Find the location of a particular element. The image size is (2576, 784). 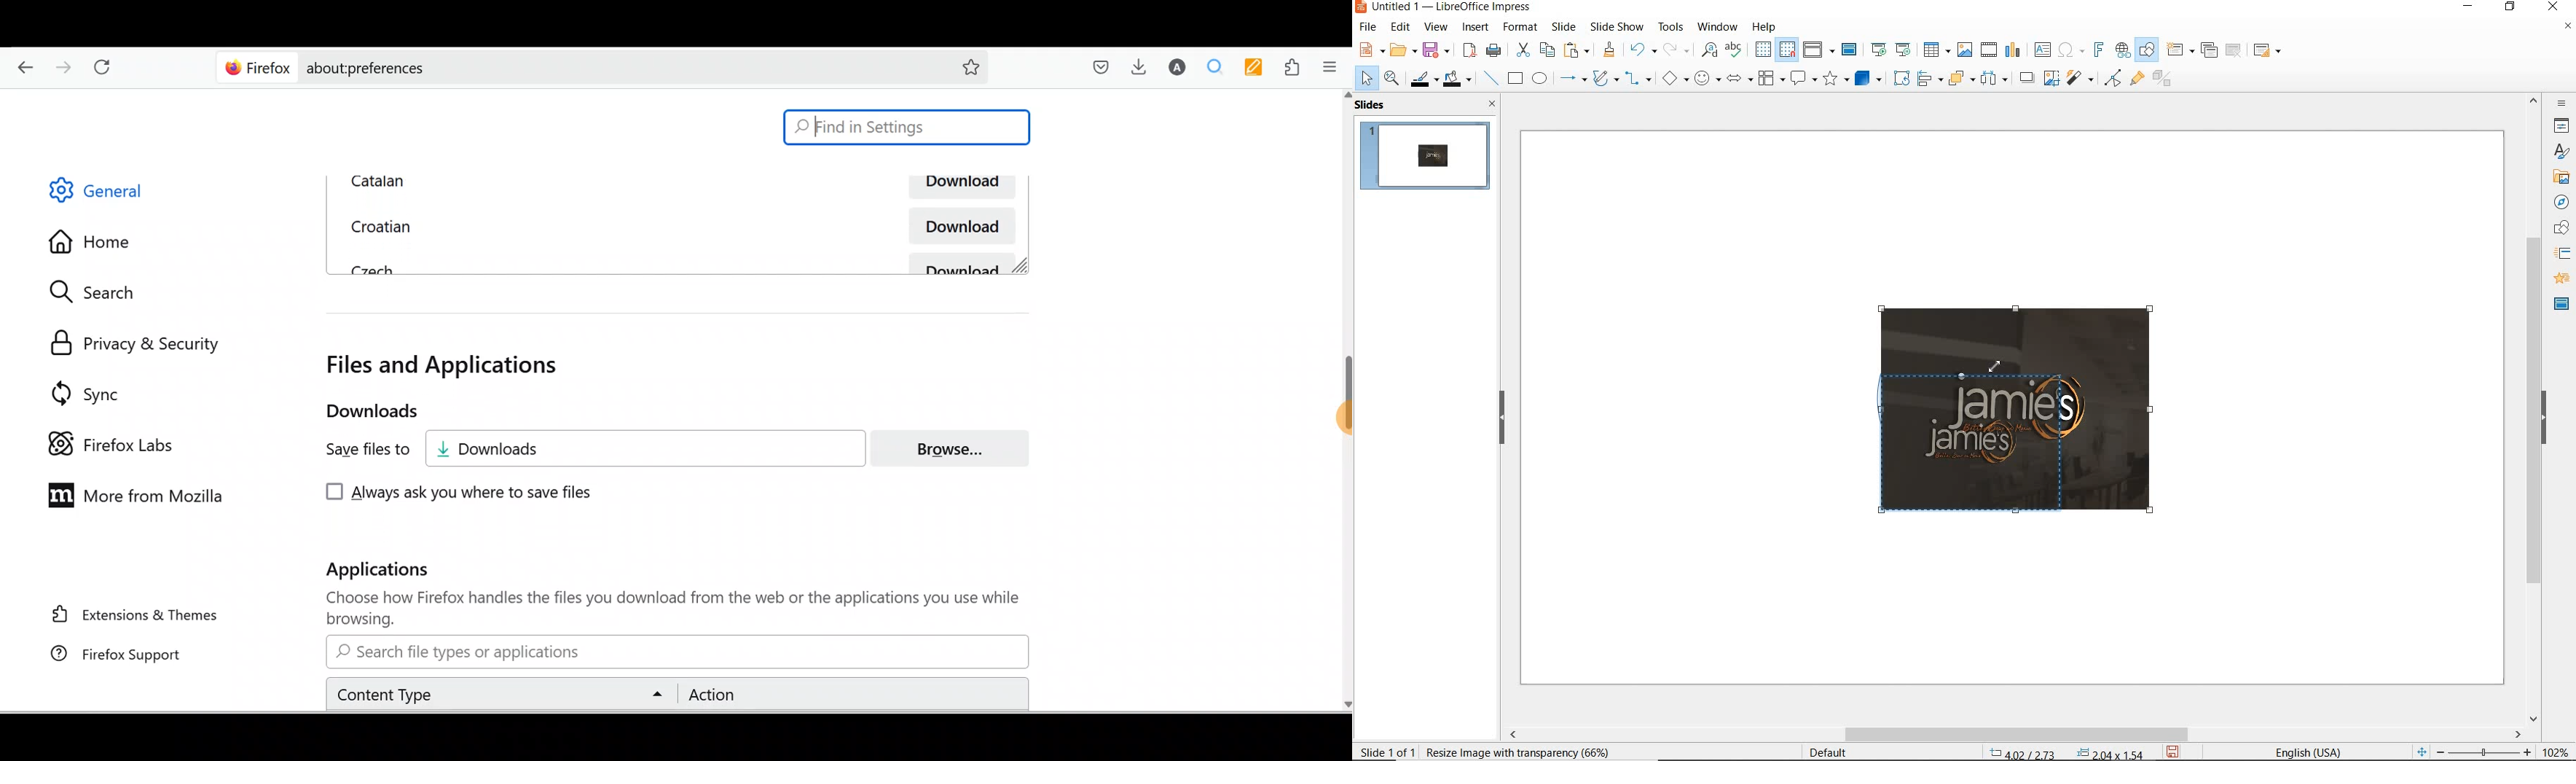

format is located at coordinates (1519, 26).